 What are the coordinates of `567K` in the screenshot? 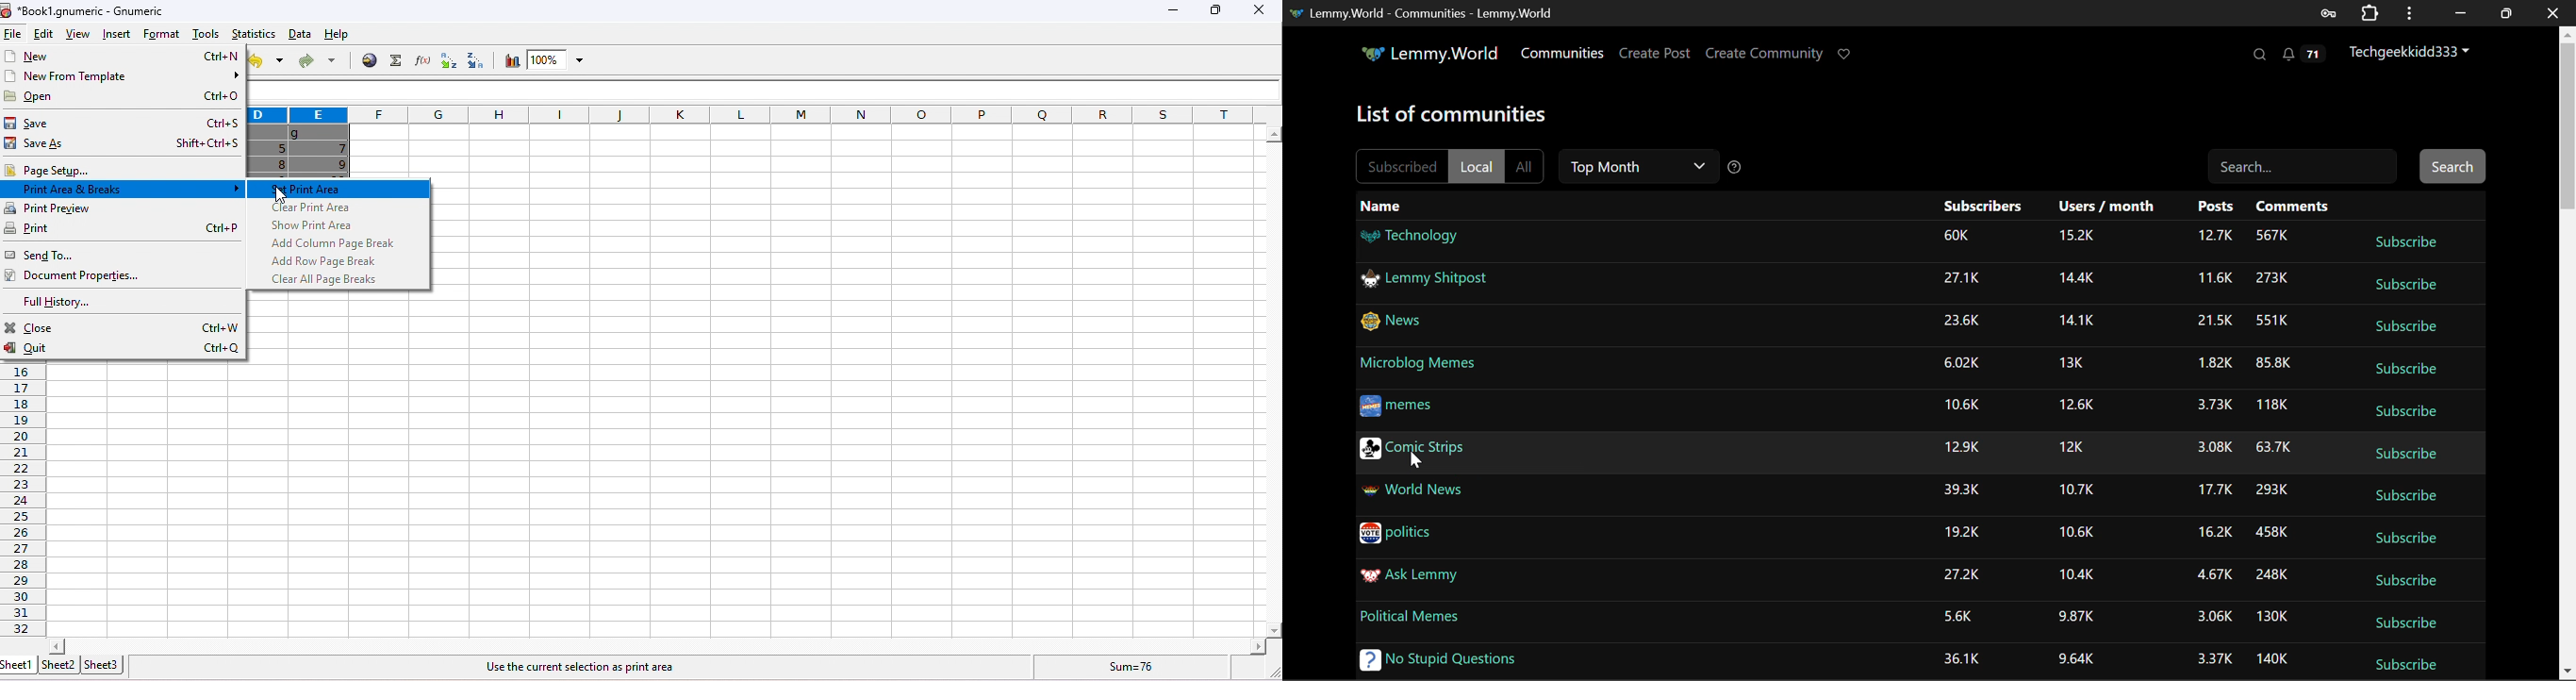 It's located at (2272, 235).